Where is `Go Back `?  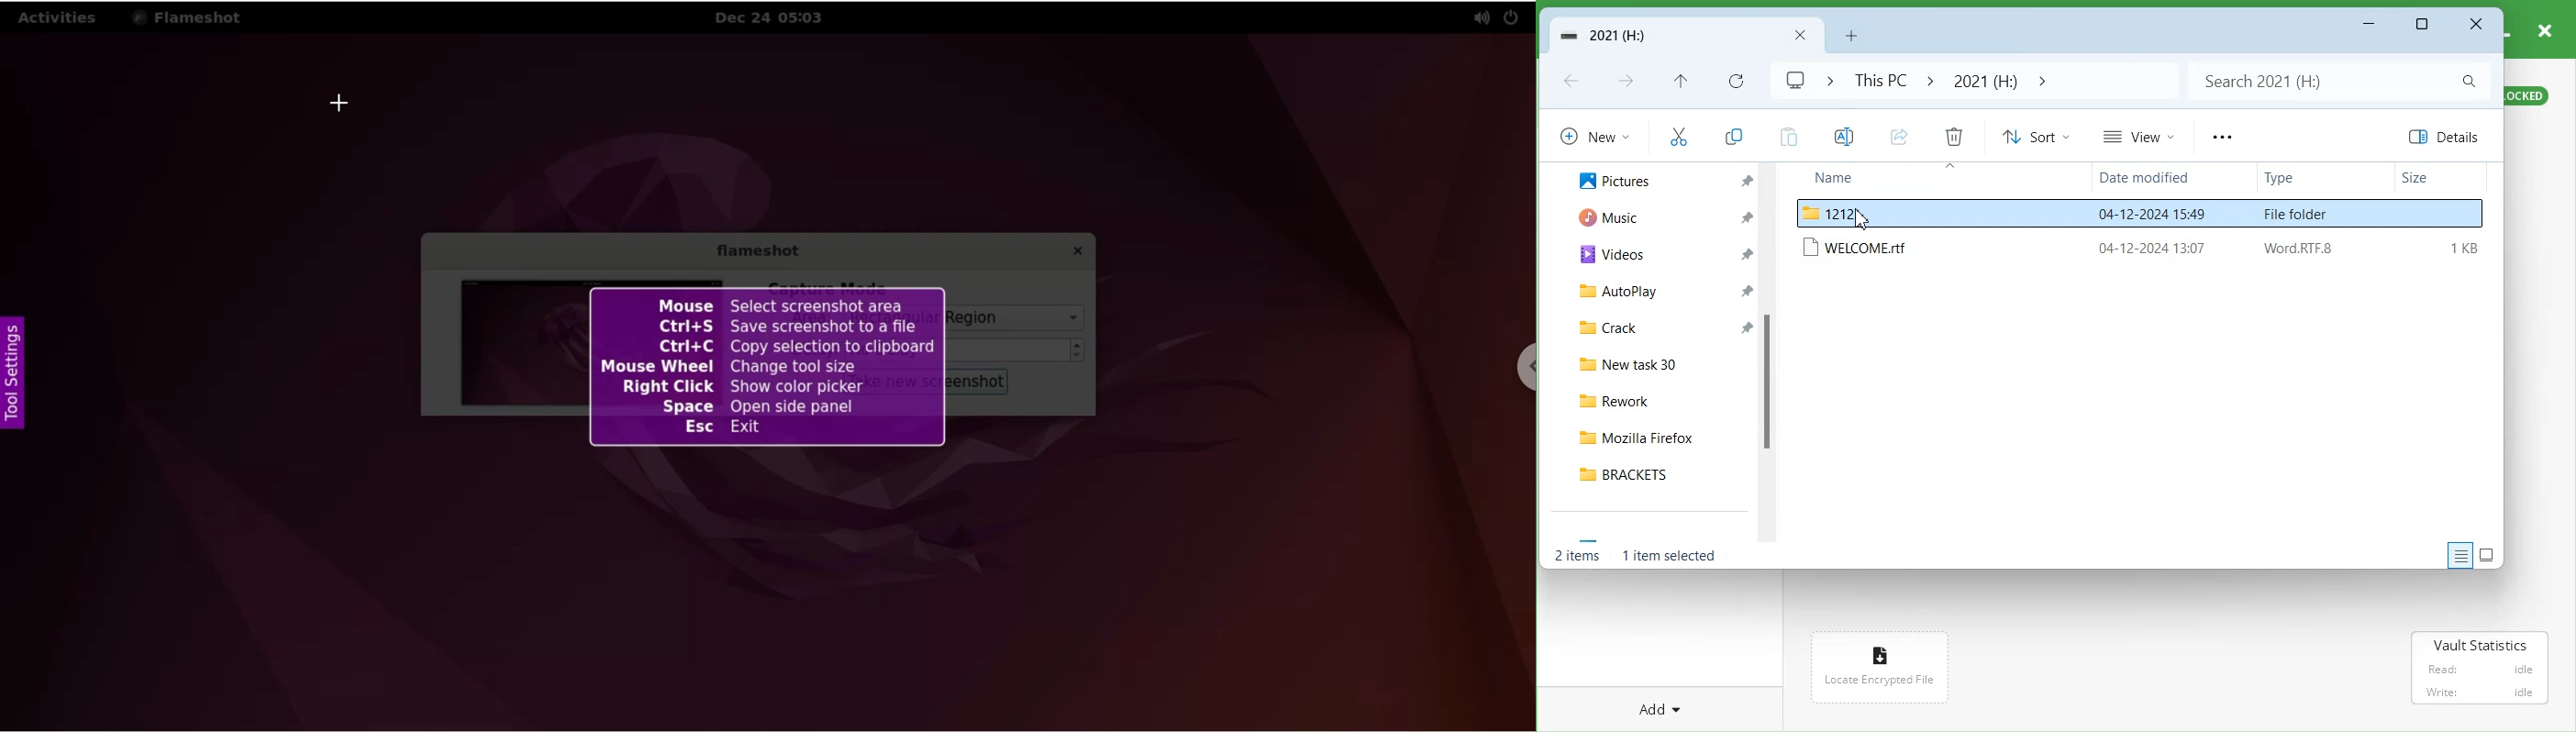 Go Back  is located at coordinates (1573, 82).